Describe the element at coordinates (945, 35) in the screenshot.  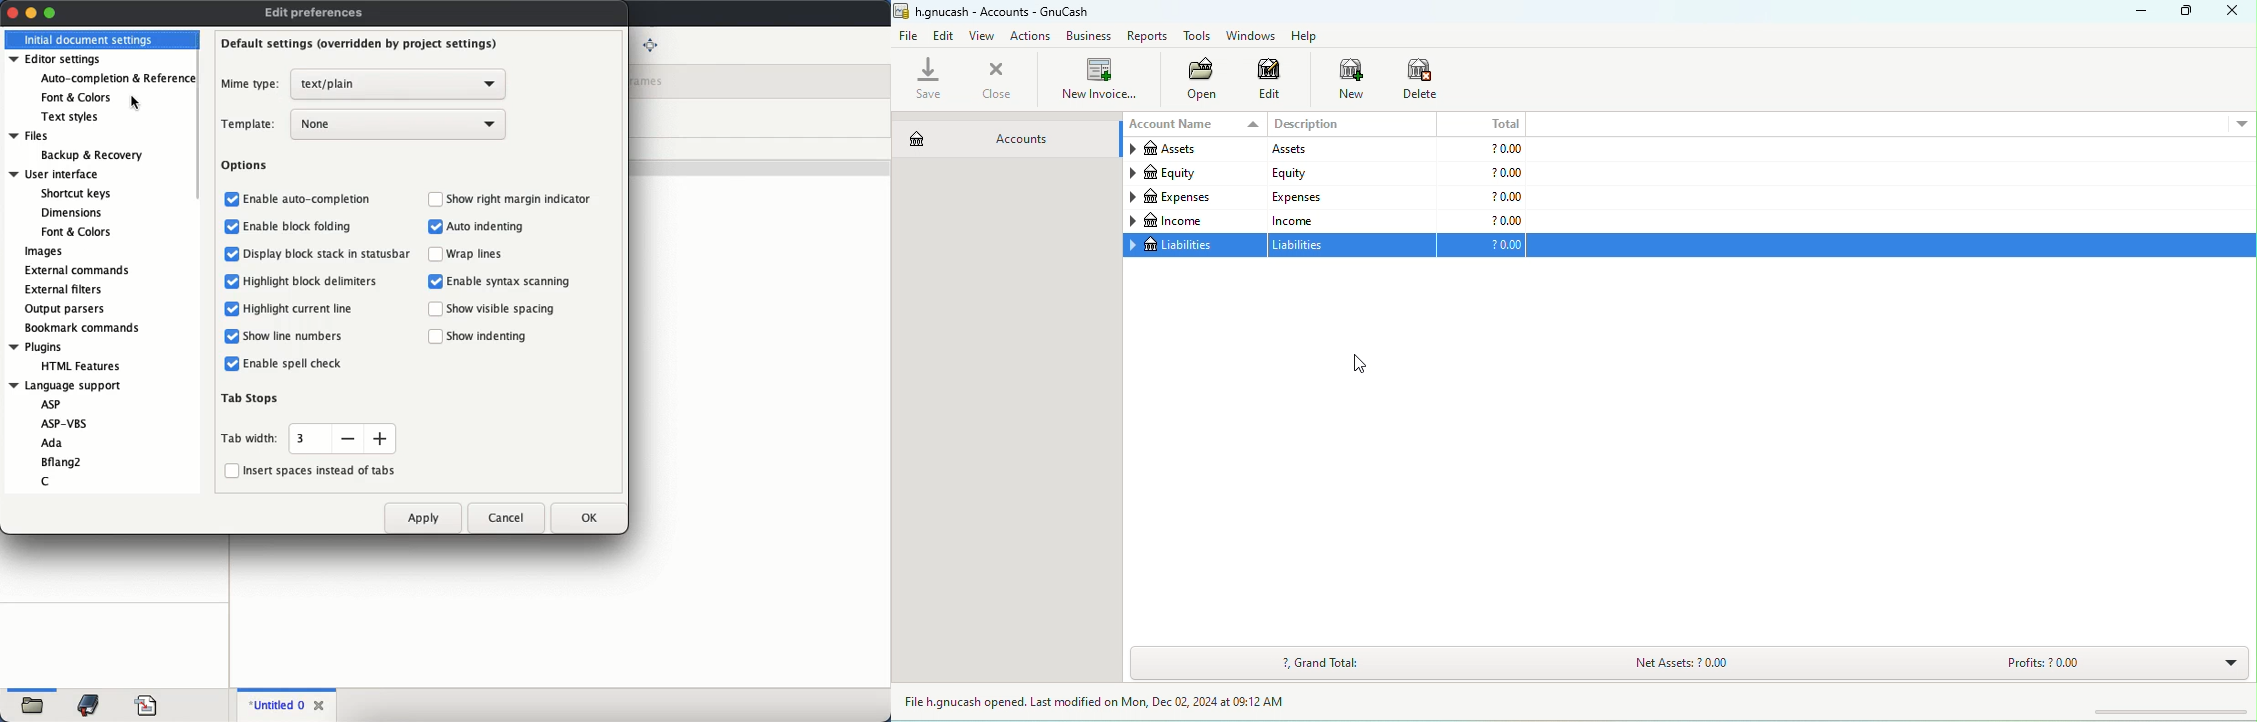
I see `edit` at that location.